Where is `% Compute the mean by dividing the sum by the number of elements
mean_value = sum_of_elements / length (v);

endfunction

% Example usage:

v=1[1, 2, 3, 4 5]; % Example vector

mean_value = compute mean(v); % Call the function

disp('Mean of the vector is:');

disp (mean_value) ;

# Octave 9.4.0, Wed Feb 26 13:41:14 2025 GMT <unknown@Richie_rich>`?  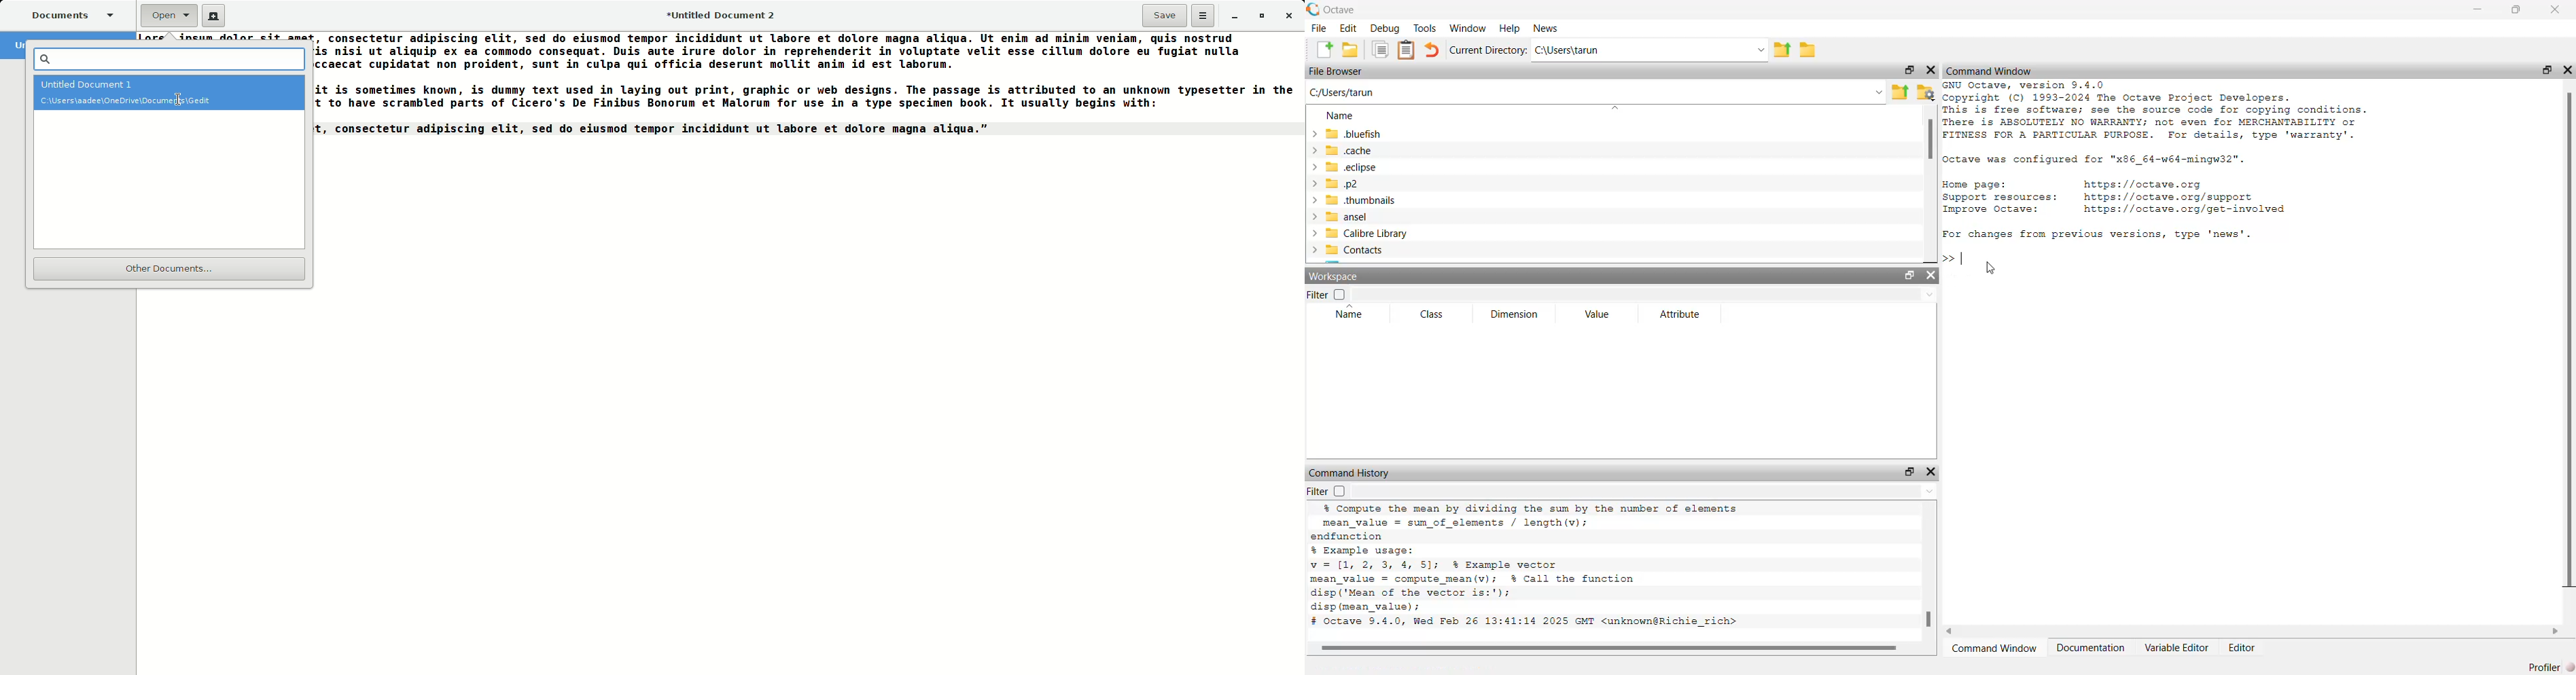 % Compute the mean by dividing the sum by the number of elements
mean_value = sum_of_elements / length (v);

endfunction

% Example usage:

v=1[1, 2, 3, 4 5]; % Example vector

mean_value = compute mean(v); % Call the function

disp('Mean of the vector is:');

disp (mean_value) ;

# Octave 9.4.0, Wed Feb 26 13:41:14 2025 GMT <unknown@Richie_rich> is located at coordinates (1526, 566).